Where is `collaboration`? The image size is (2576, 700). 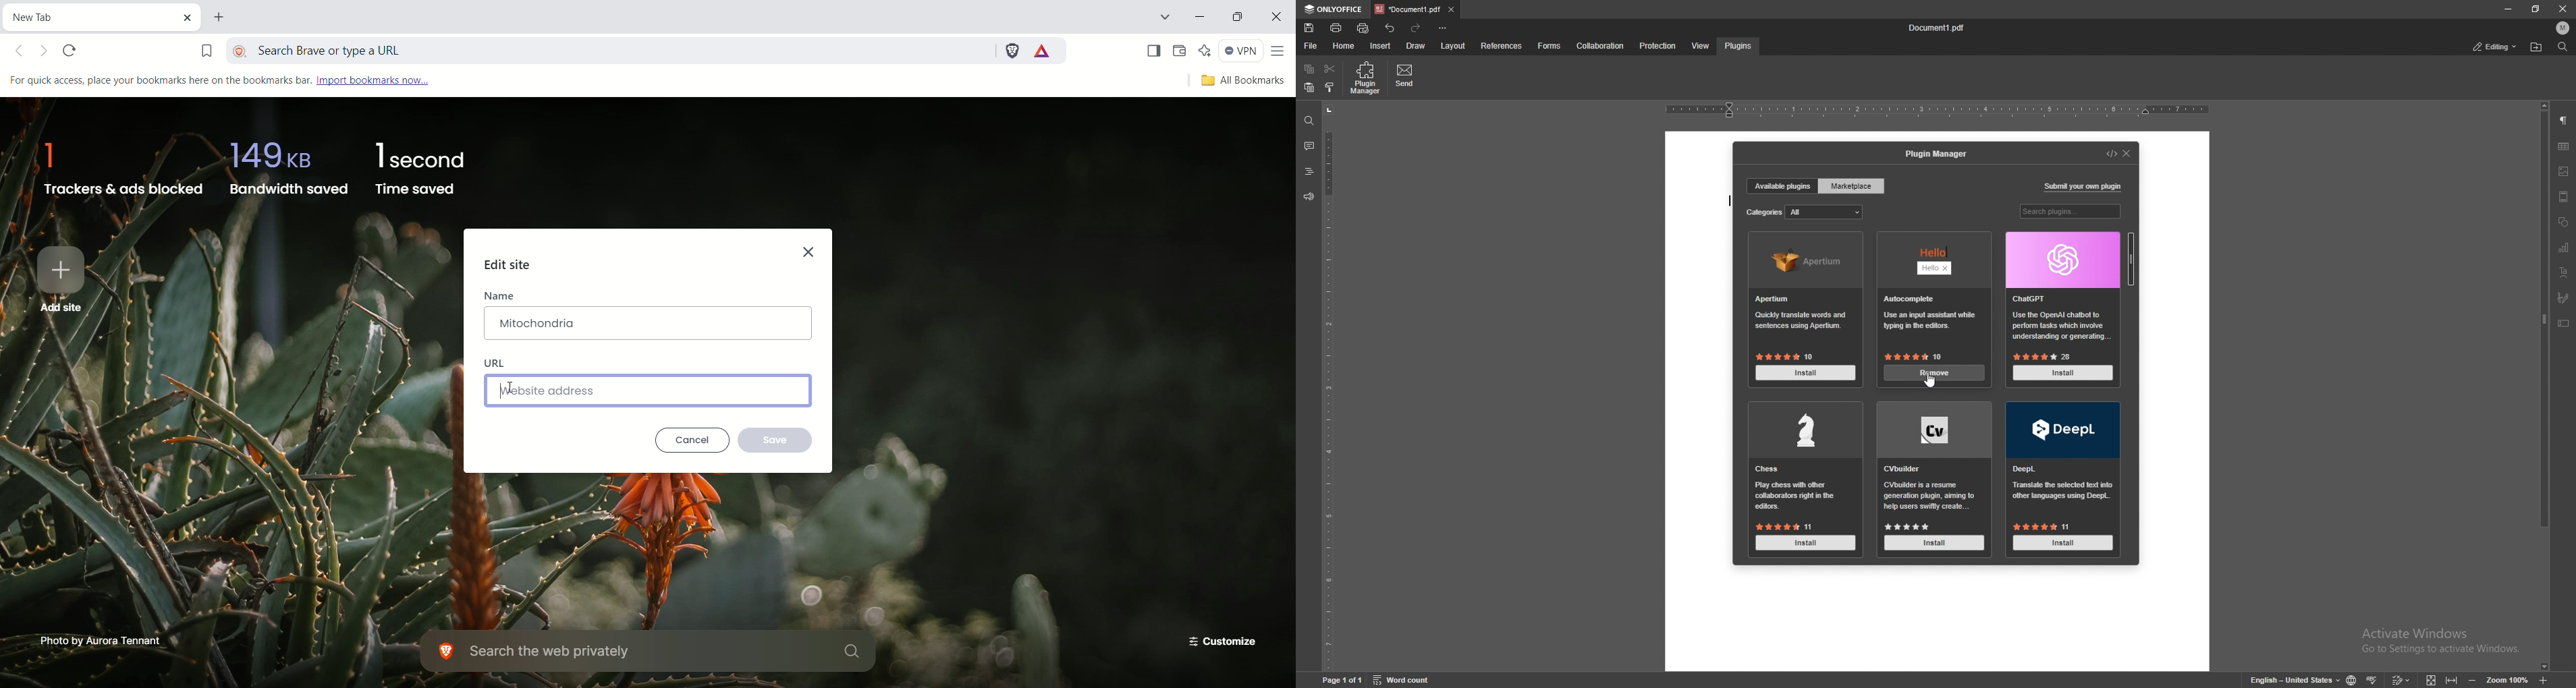
collaboration is located at coordinates (1601, 46).